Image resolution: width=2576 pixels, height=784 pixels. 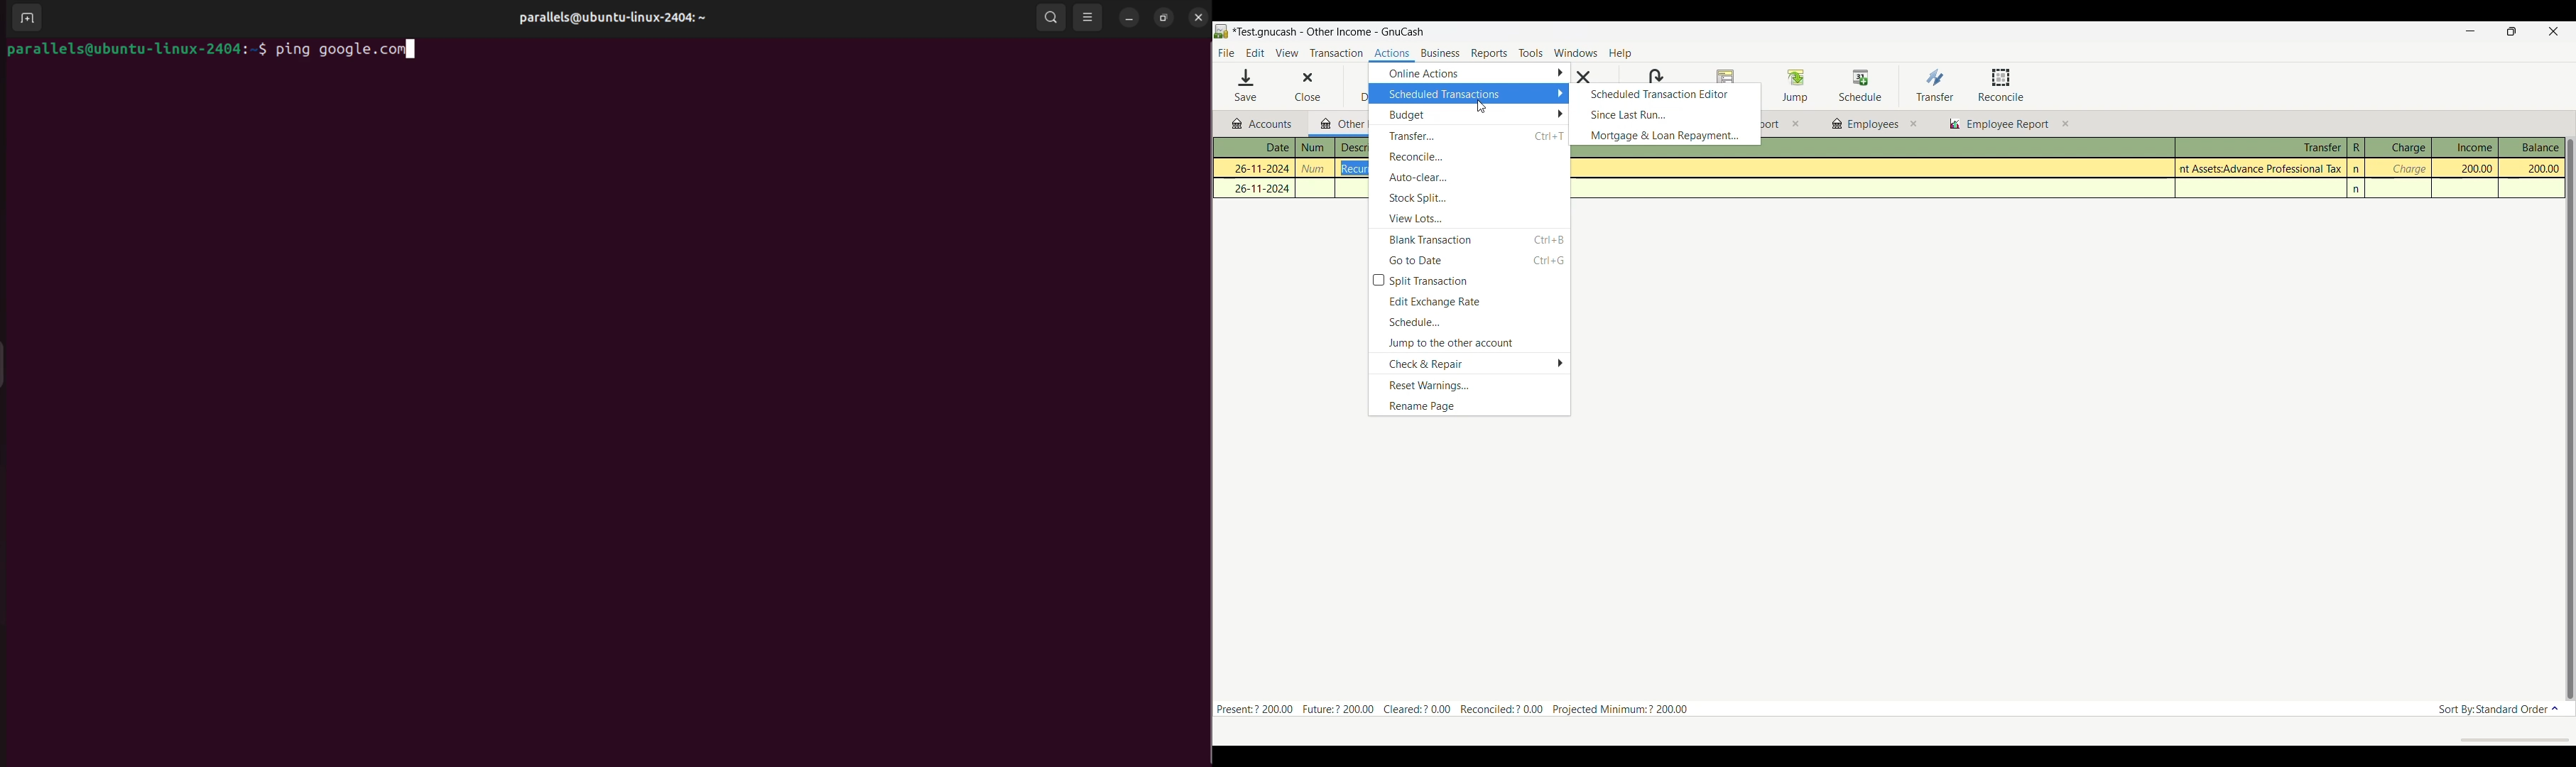 I want to click on 200.00, so click(x=2469, y=168).